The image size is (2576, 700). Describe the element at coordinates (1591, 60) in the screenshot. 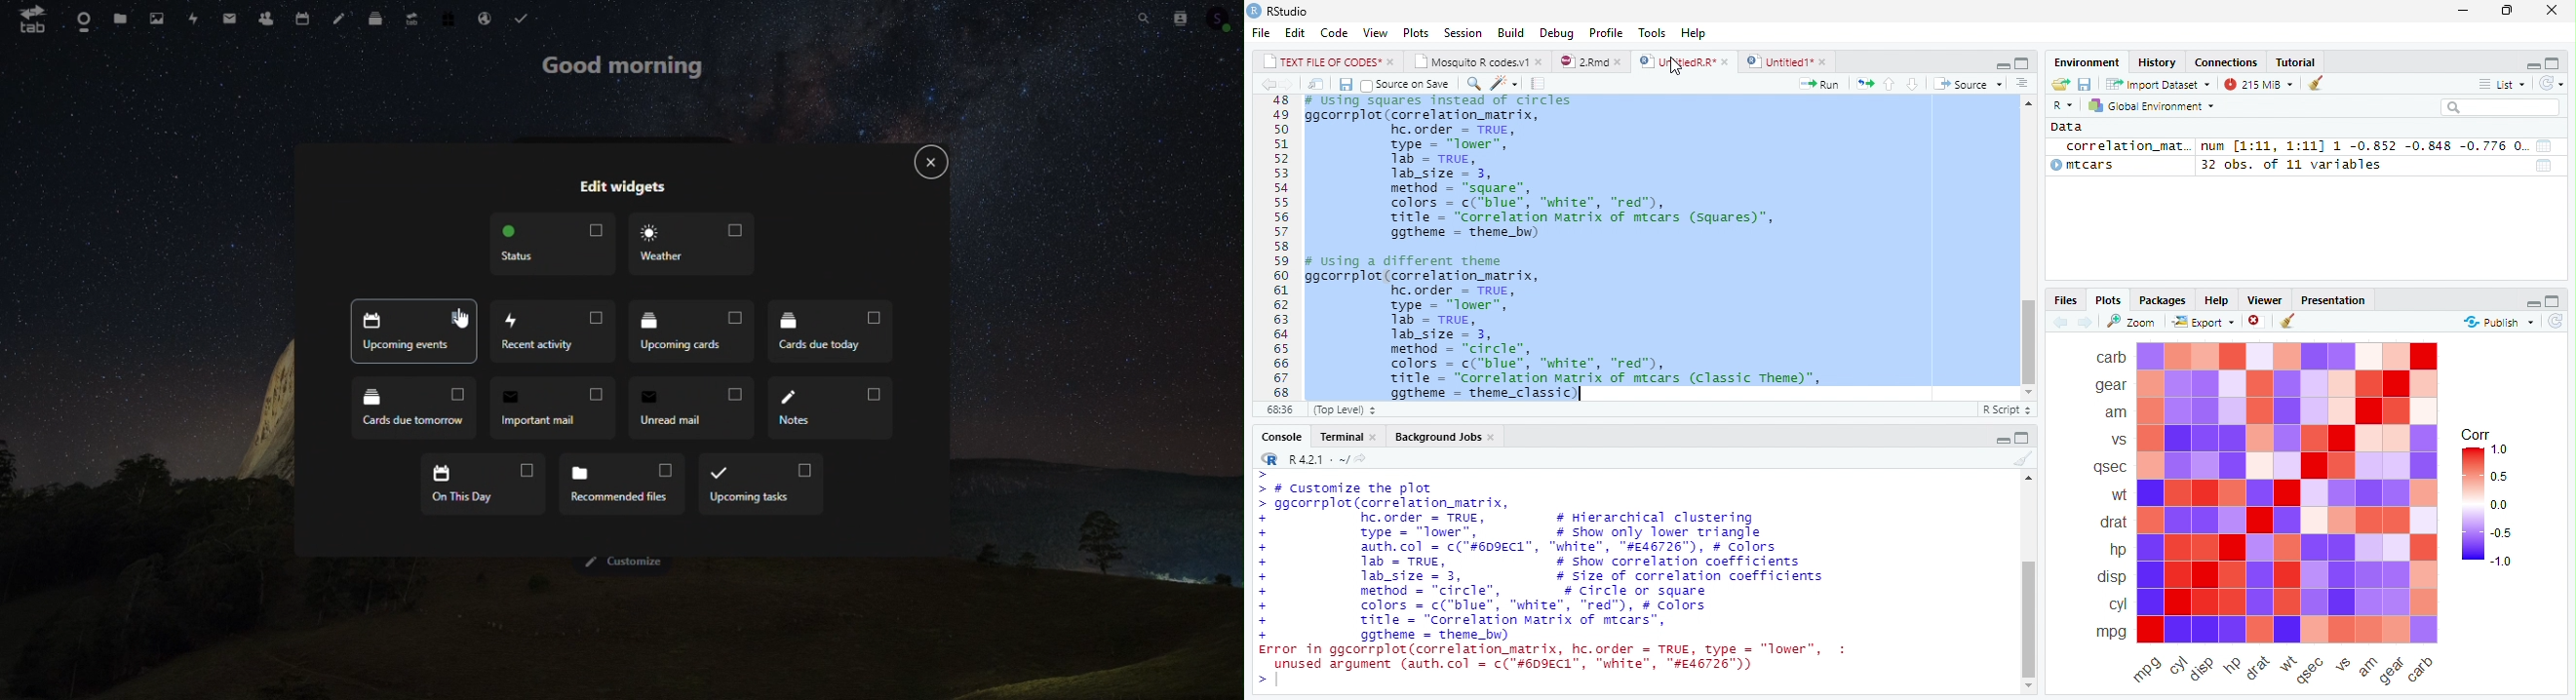

I see `2rmd` at that location.